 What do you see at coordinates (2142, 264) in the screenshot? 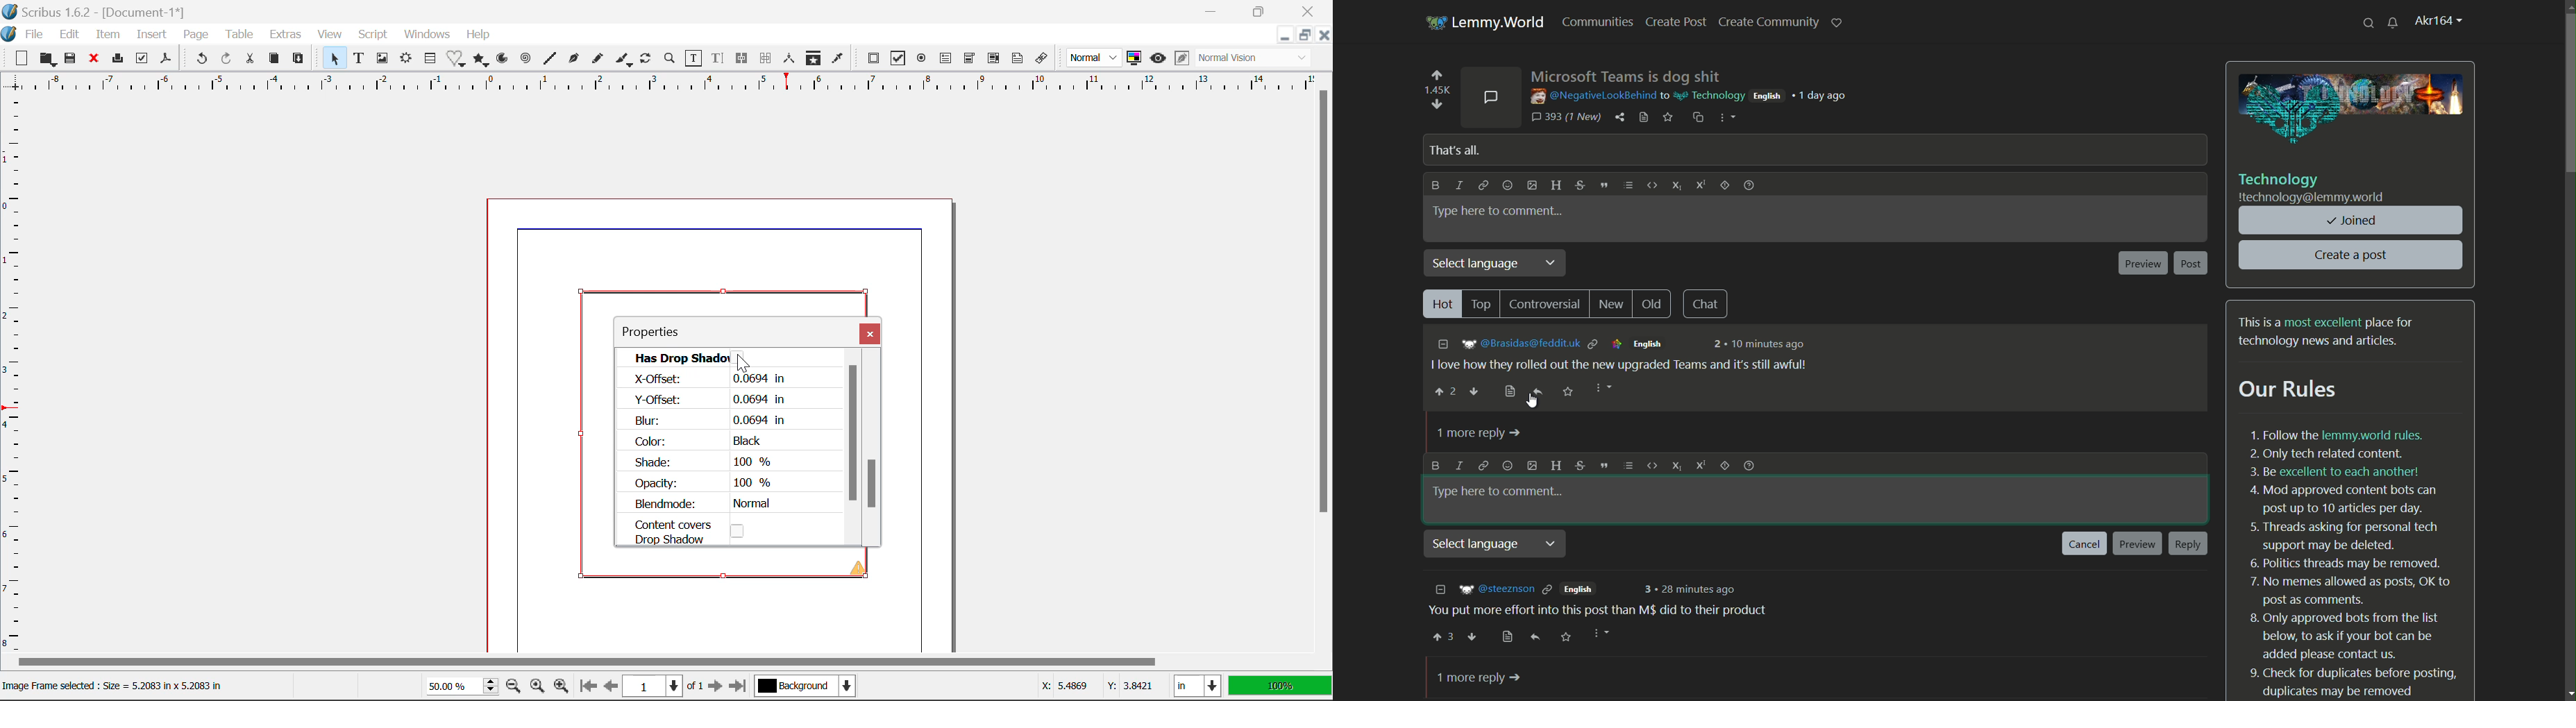
I see `preview` at bounding box center [2142, 264].